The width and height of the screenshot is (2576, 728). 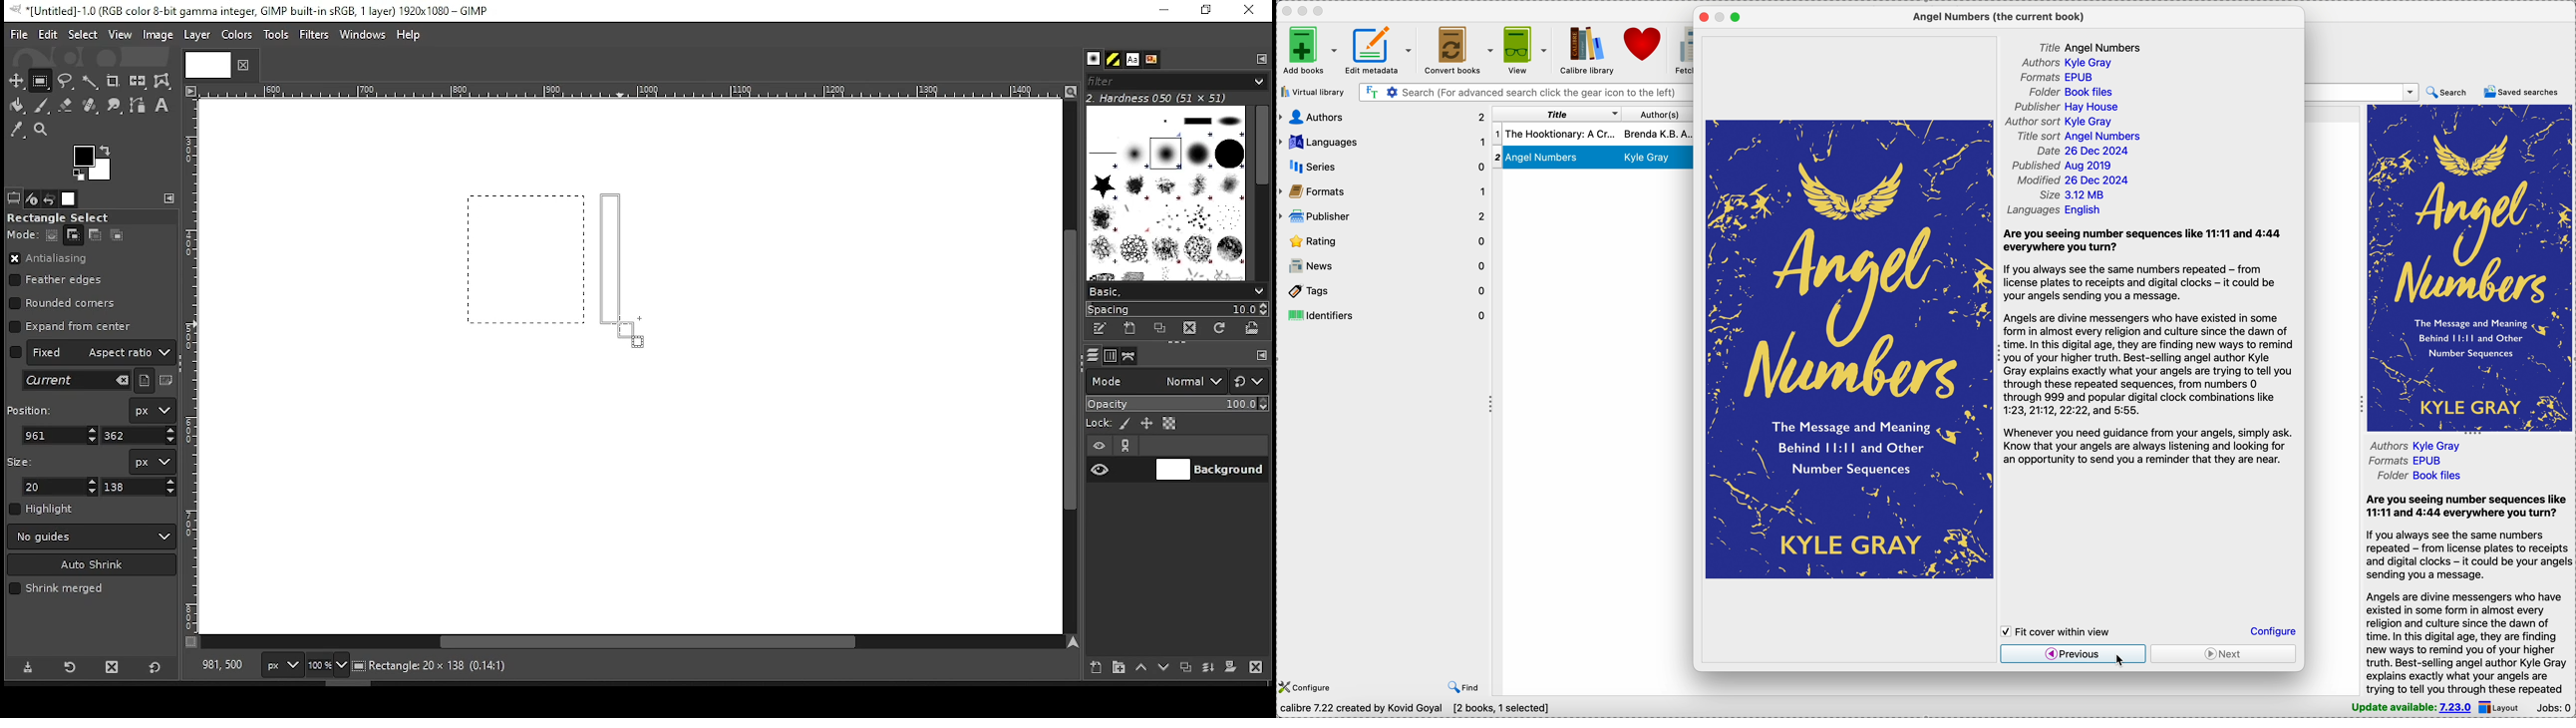 I want to click on channels, so click(x=1110, y=356).